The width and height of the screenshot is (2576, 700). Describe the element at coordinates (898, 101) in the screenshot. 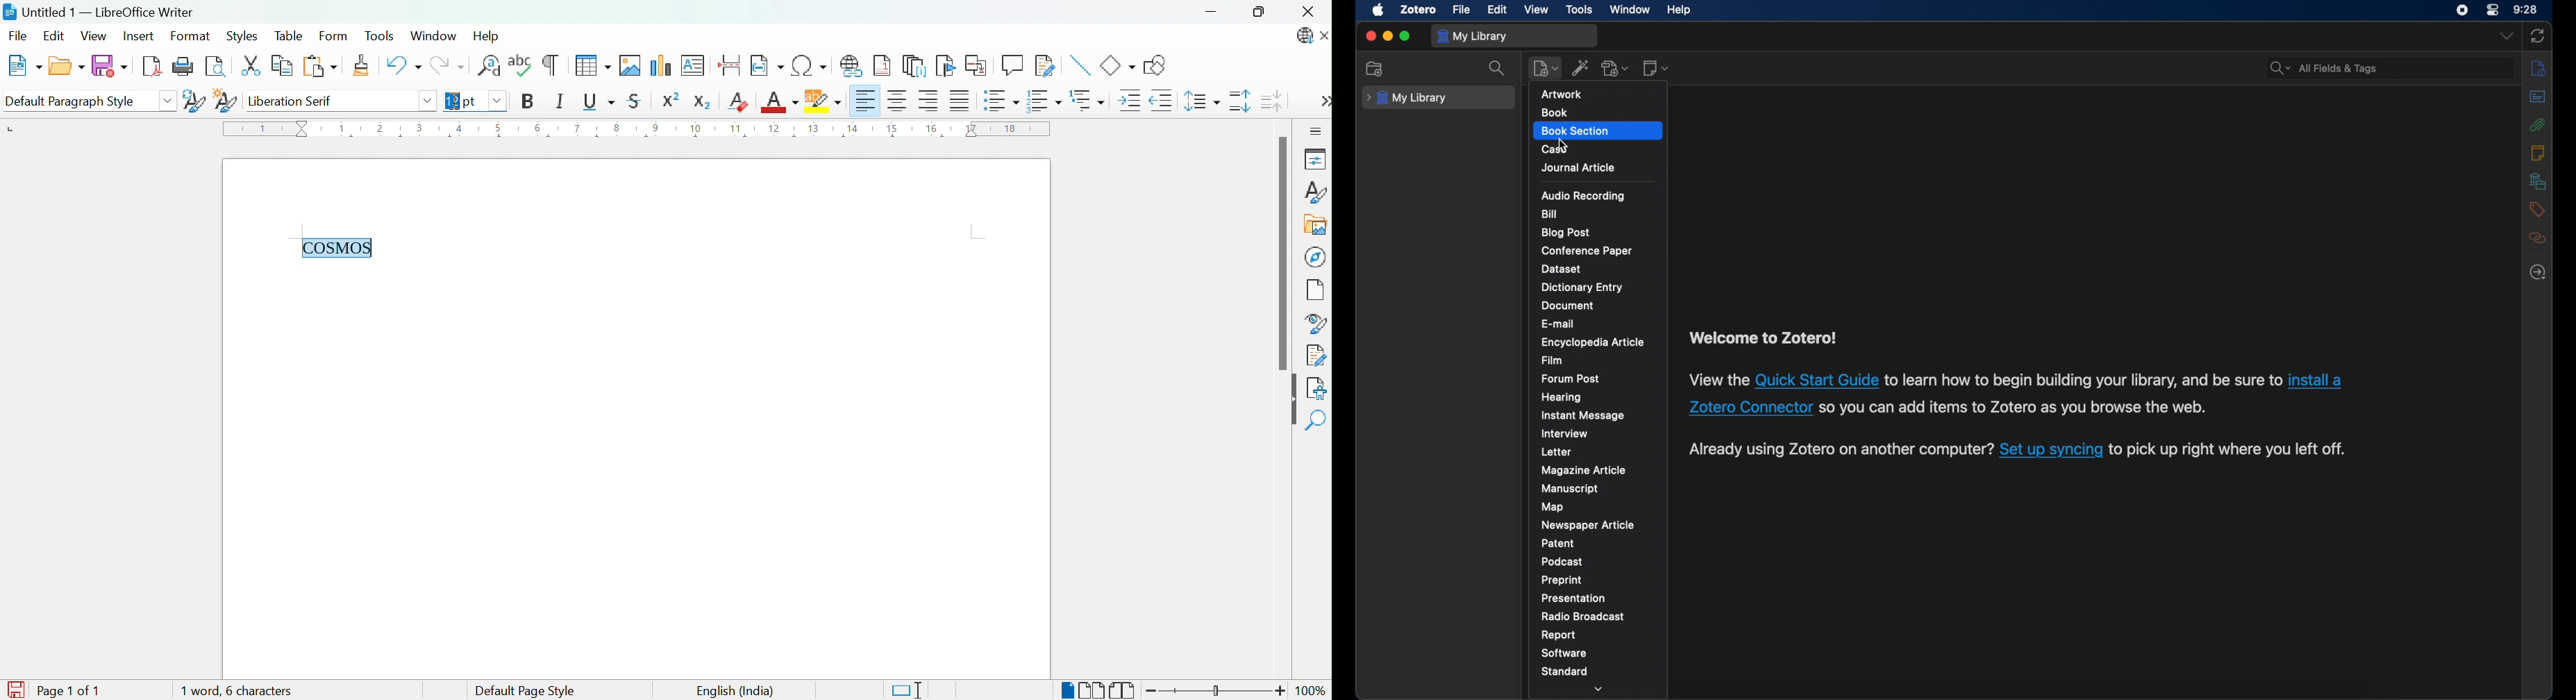

I see `Align Center` at that location.